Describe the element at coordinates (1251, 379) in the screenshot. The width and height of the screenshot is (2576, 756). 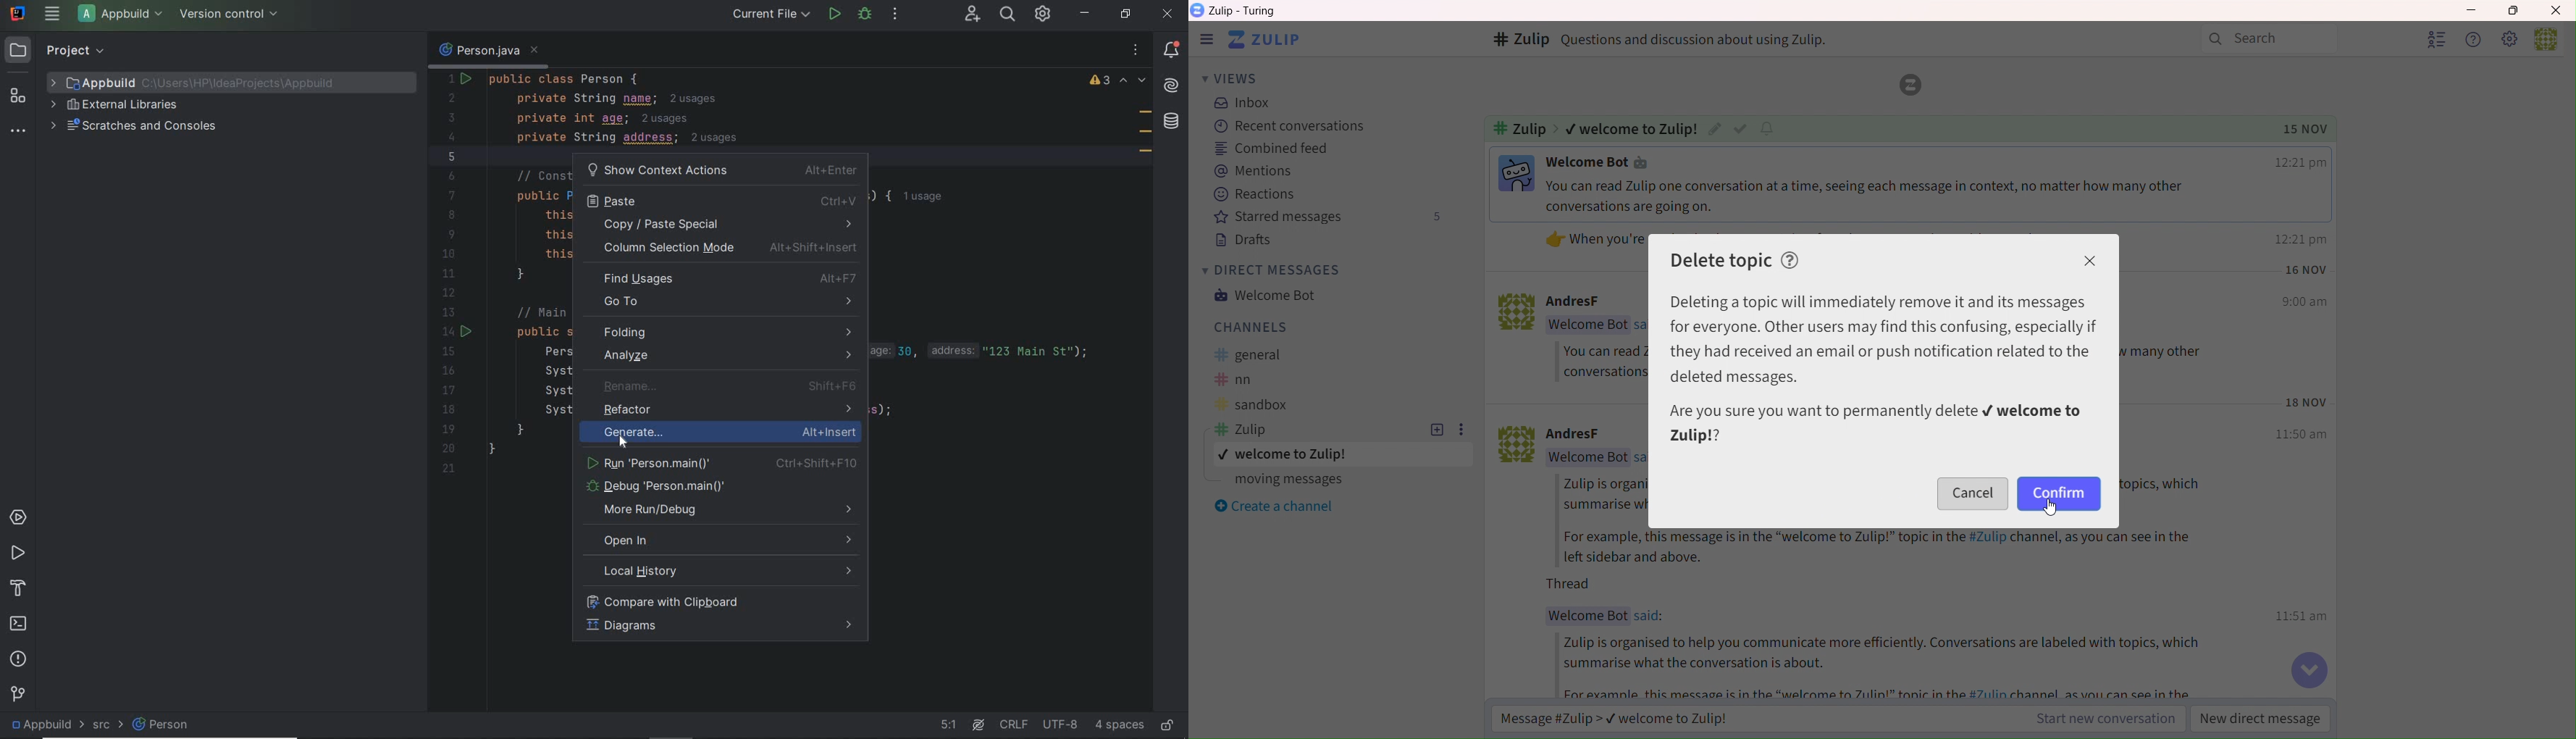
I see `Text` at that location.